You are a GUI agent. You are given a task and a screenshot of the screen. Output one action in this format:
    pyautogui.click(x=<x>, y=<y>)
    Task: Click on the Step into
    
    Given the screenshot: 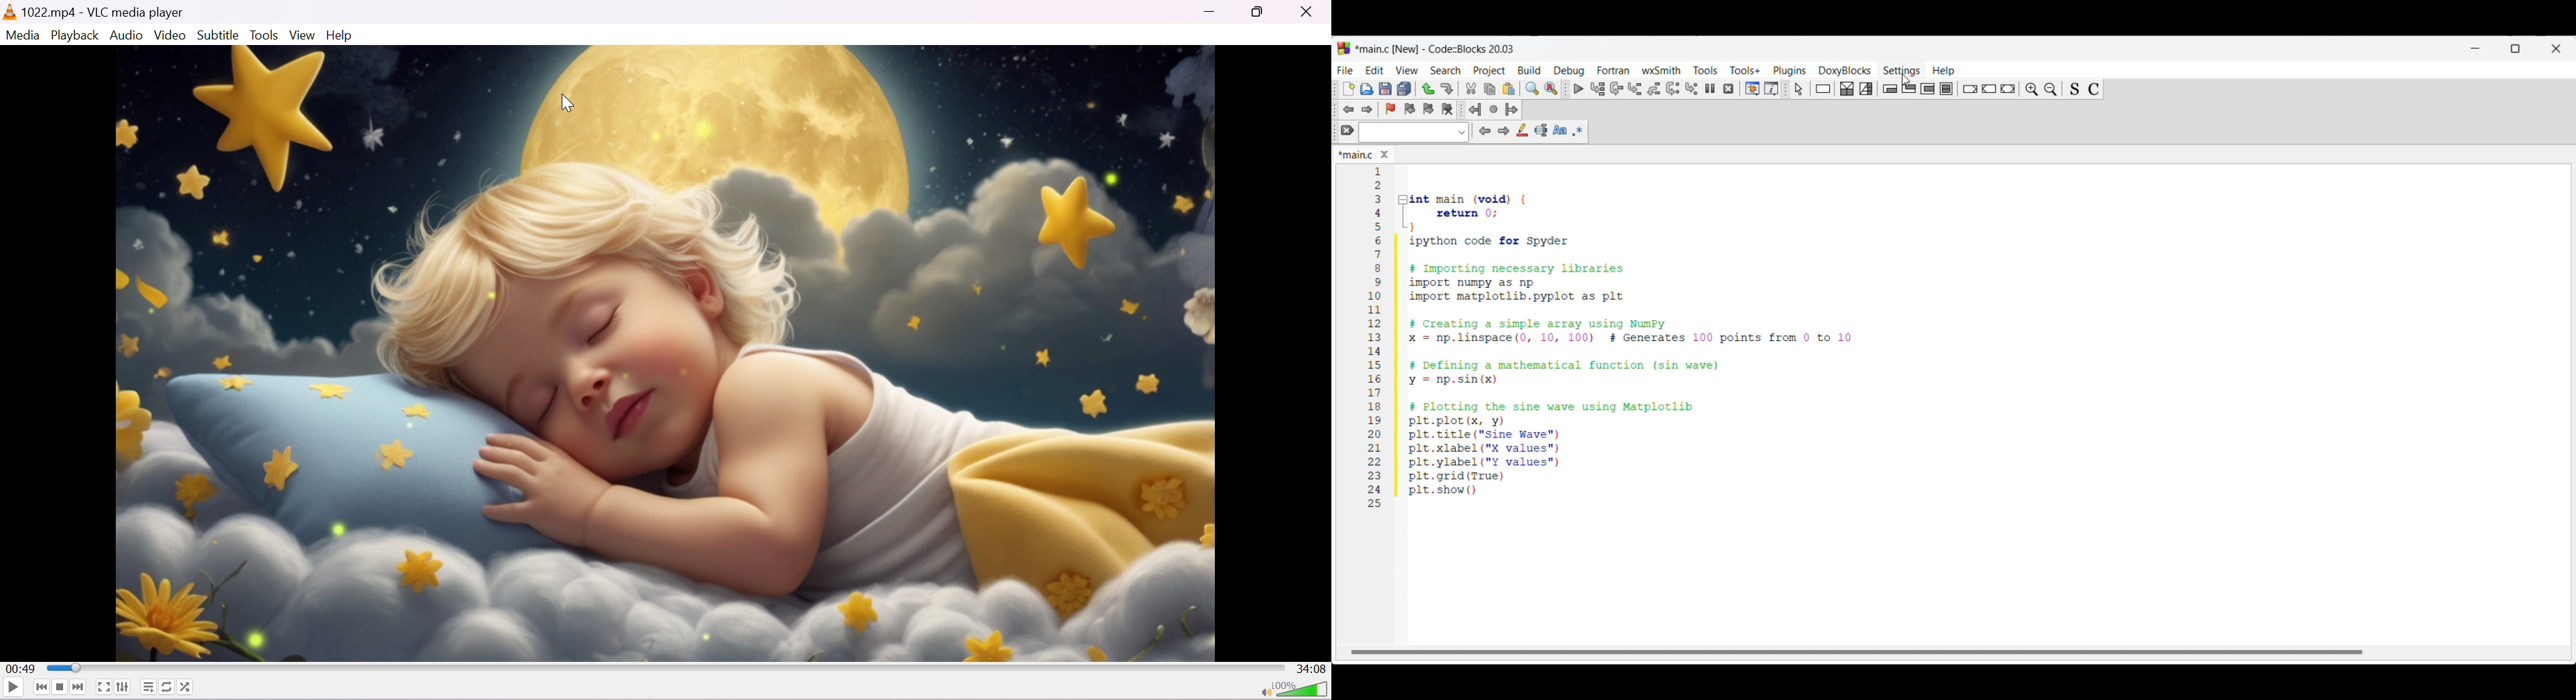 What is the action you would take?
    pyautogui.click(x=1635, y=89)
    